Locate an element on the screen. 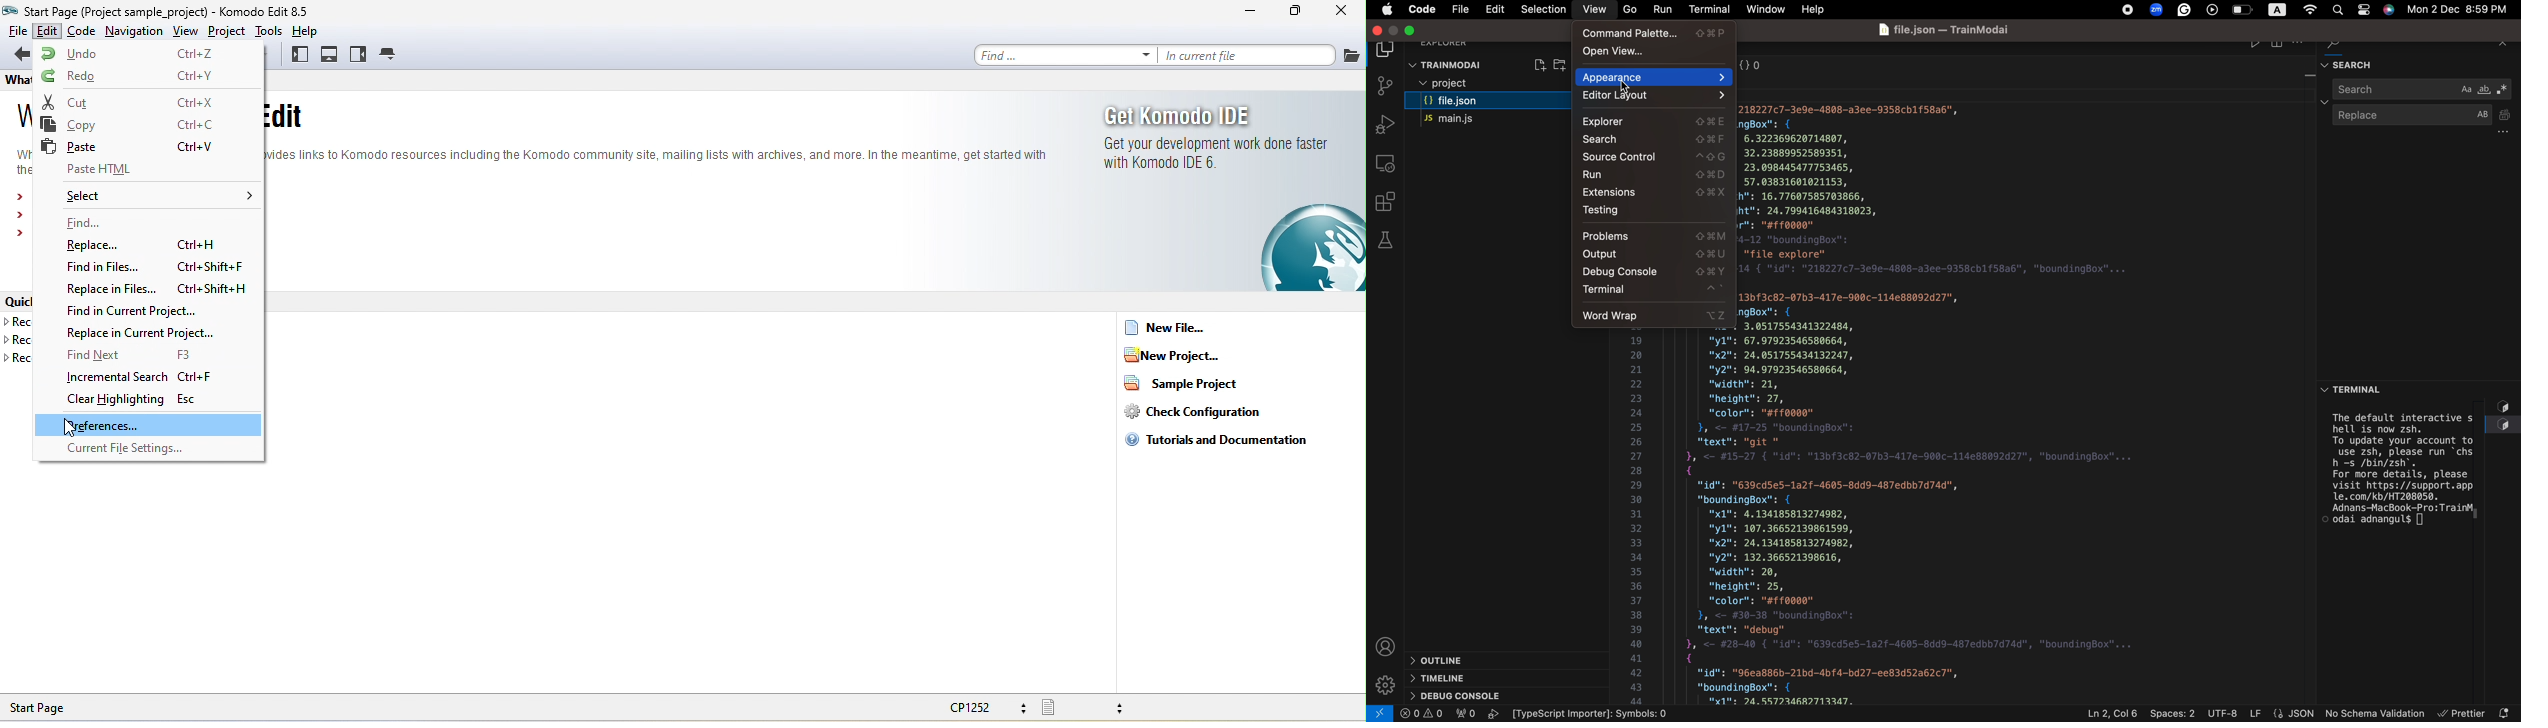 This screenshot has width=2548, height=728.  is located at coordinates (1388, 10).